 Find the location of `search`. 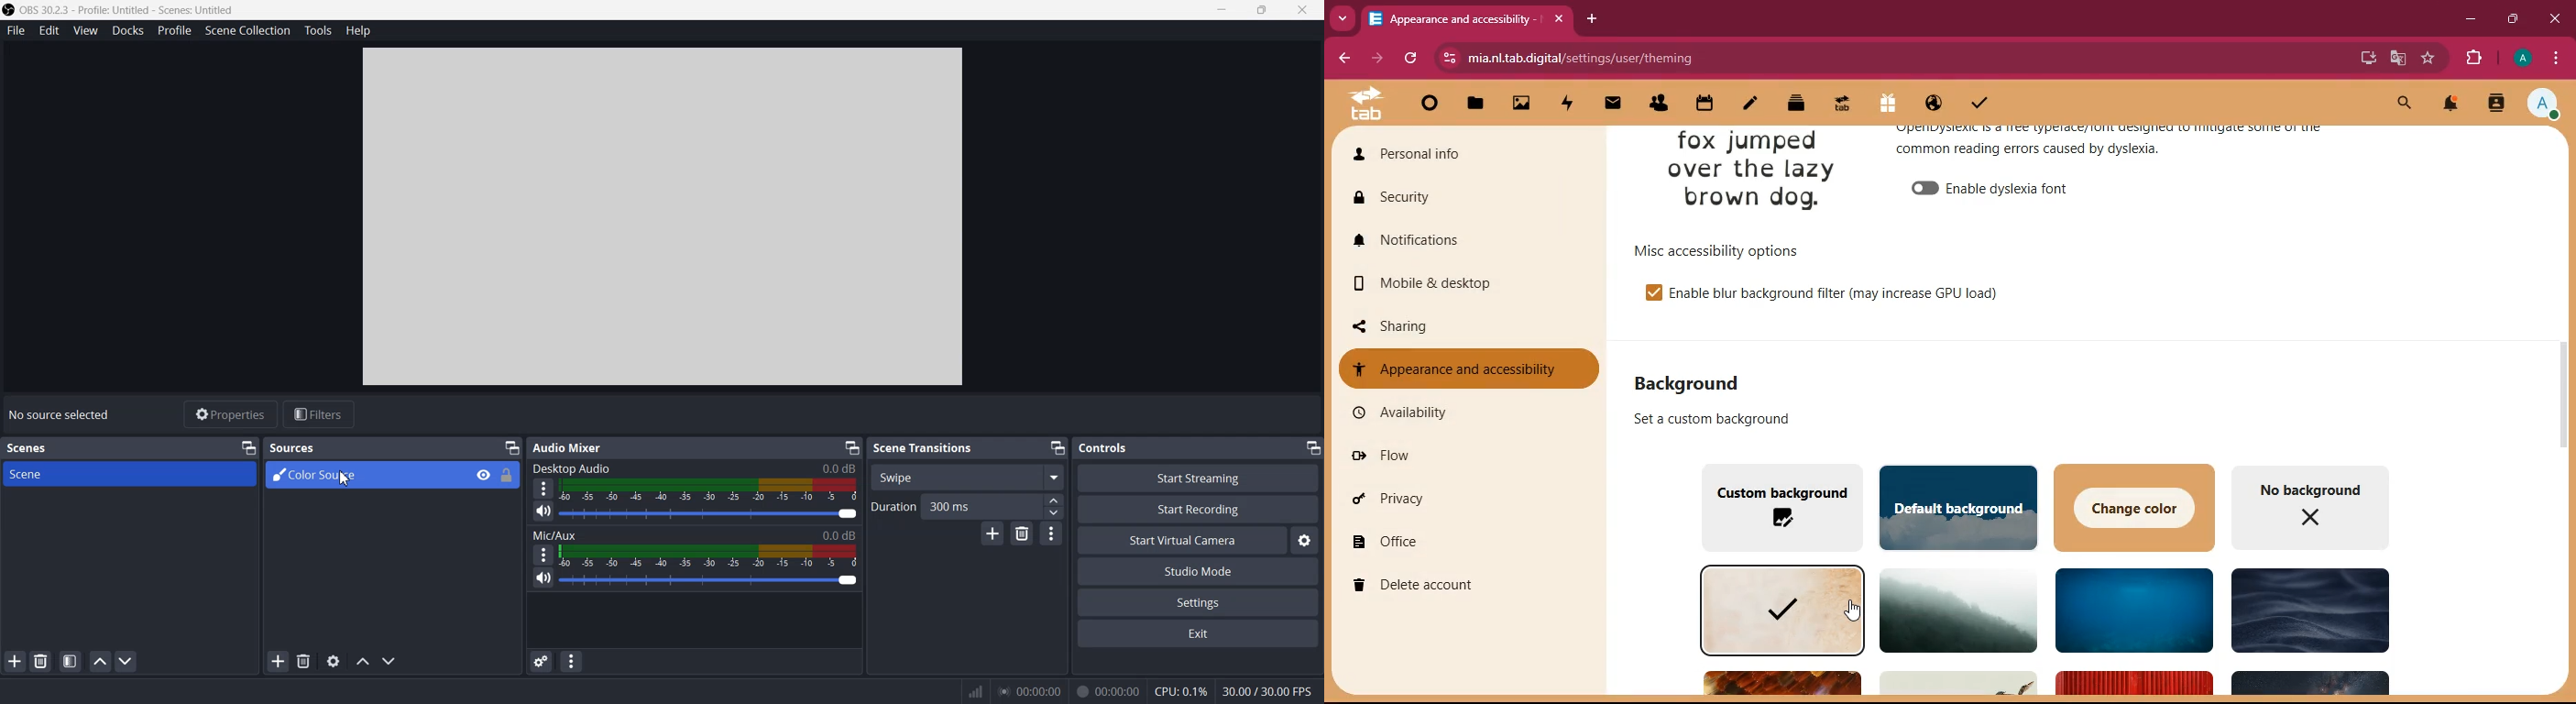

search is located at coordinates (2402, 105).